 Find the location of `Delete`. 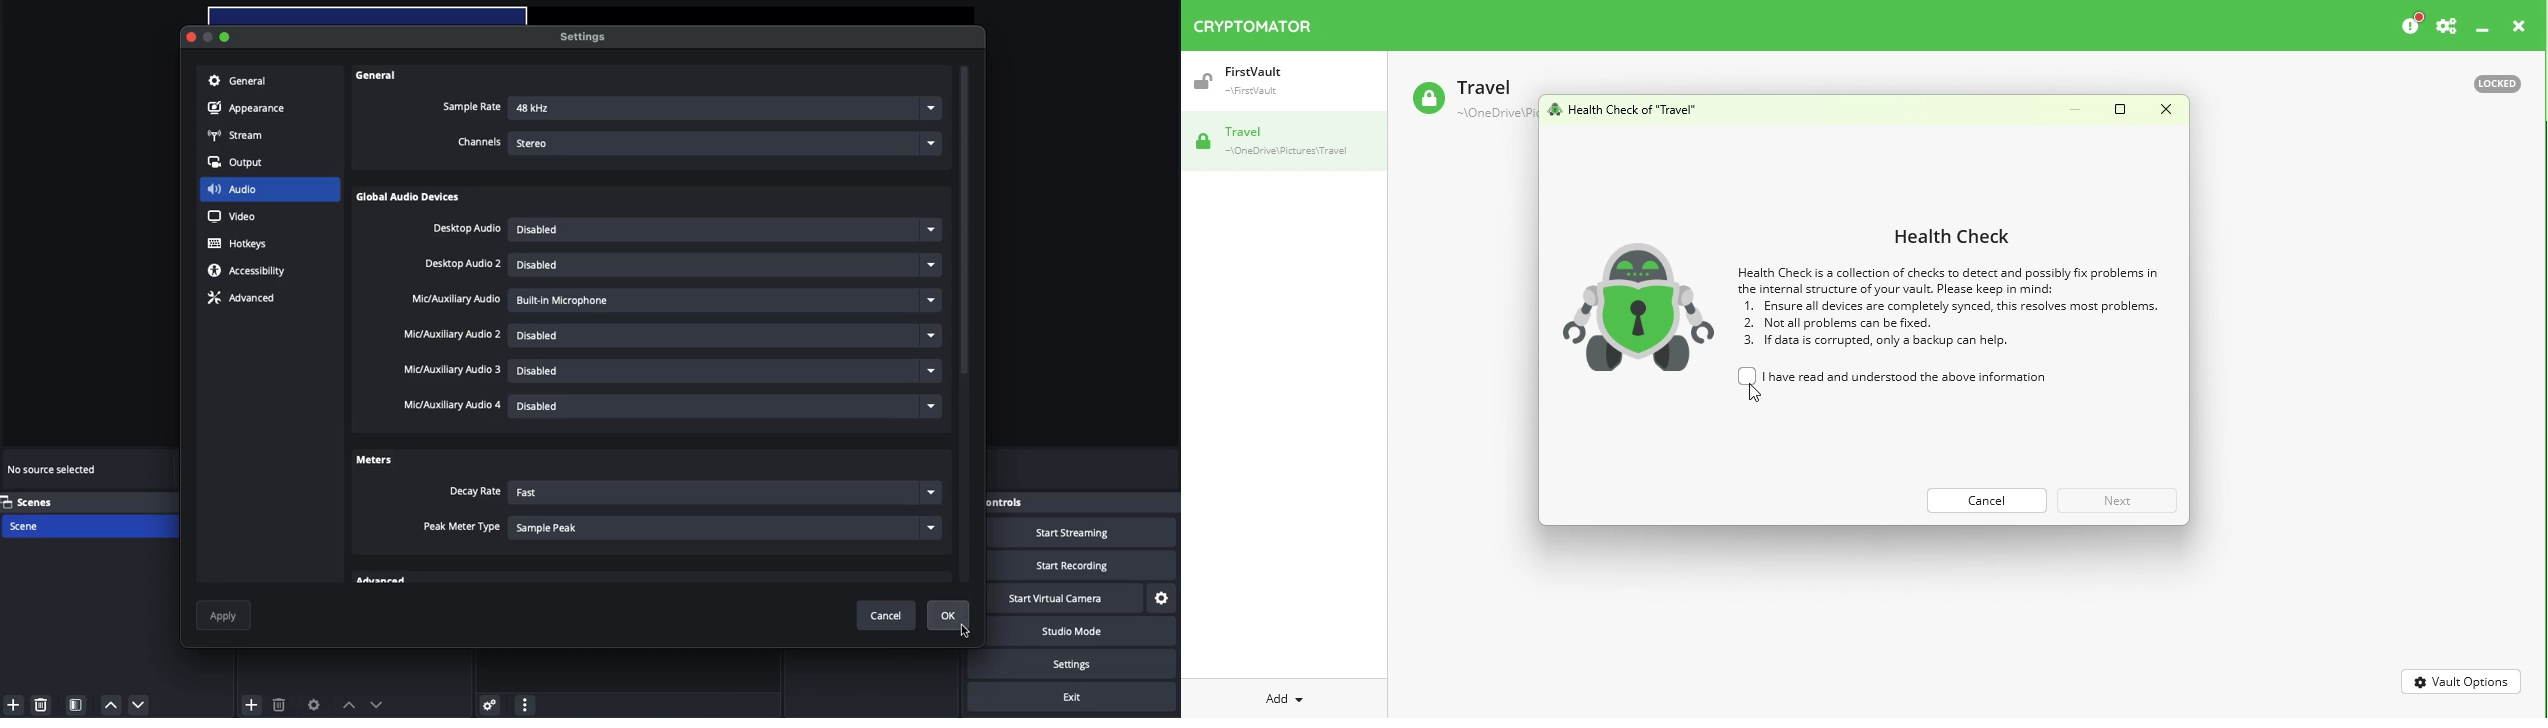

Delete is located at coordinates (43, 704).